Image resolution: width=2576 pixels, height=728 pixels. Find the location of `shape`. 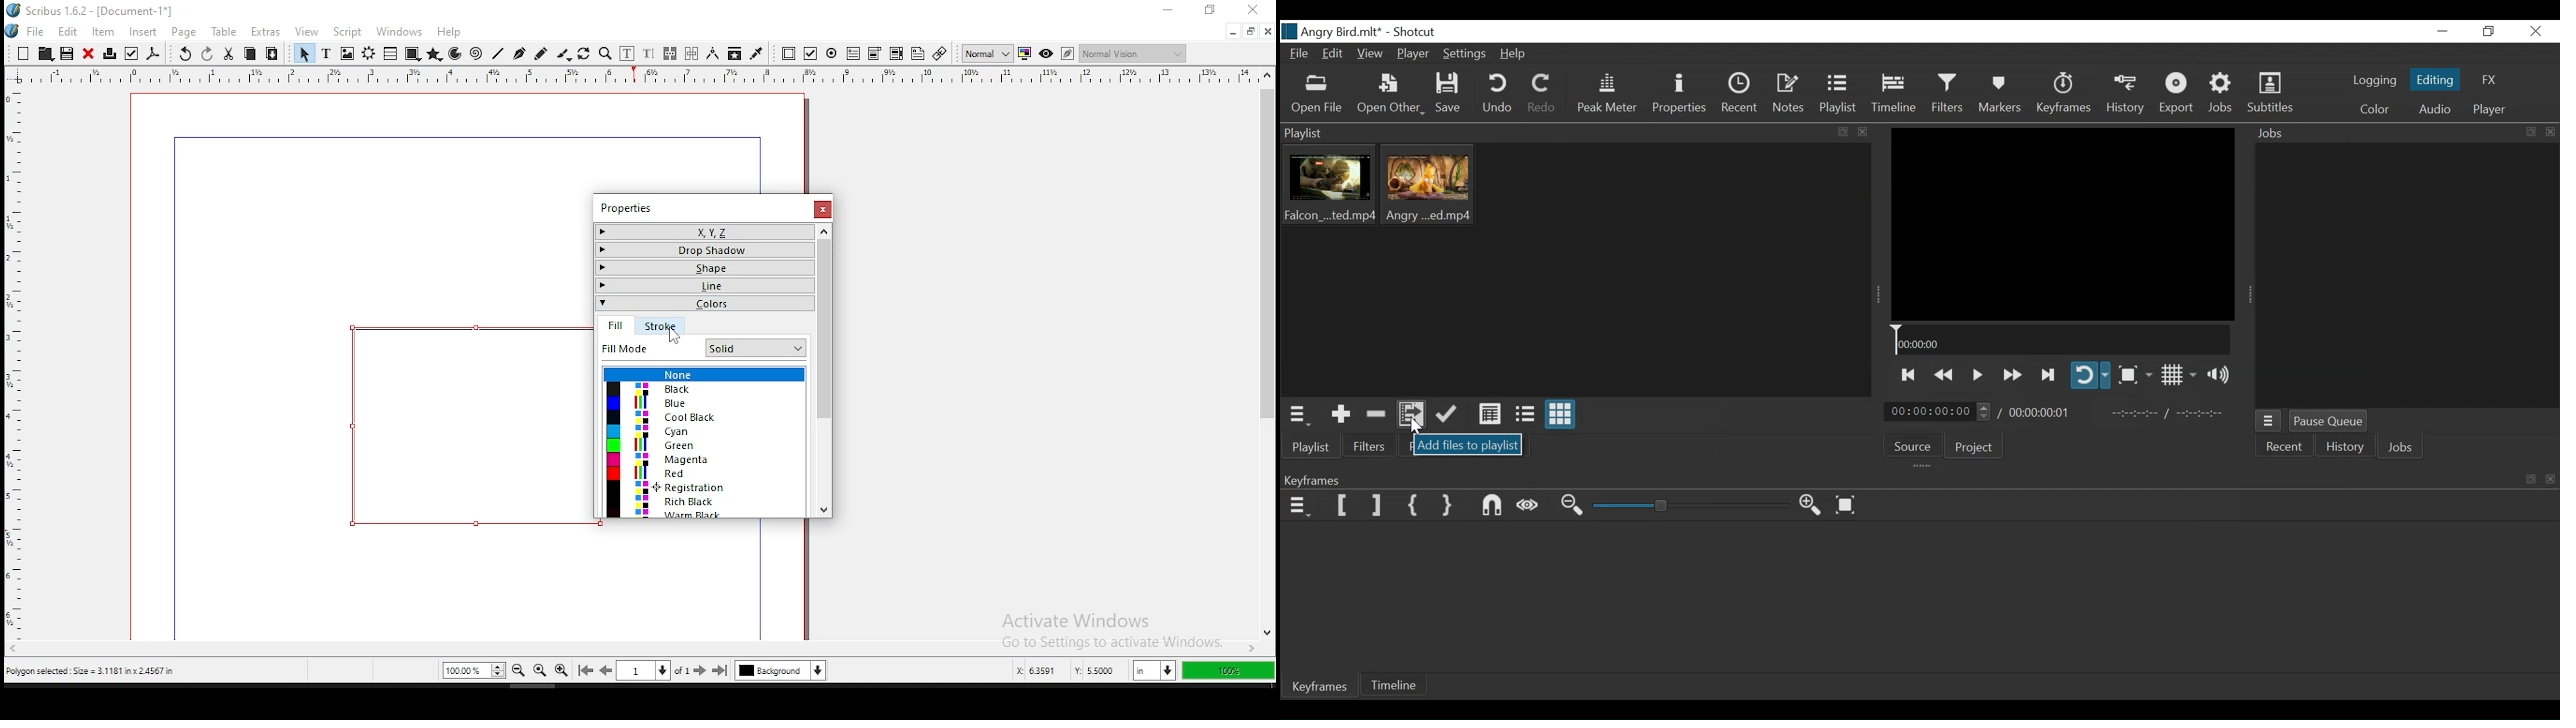

shape is located at coordinates (464, 426).